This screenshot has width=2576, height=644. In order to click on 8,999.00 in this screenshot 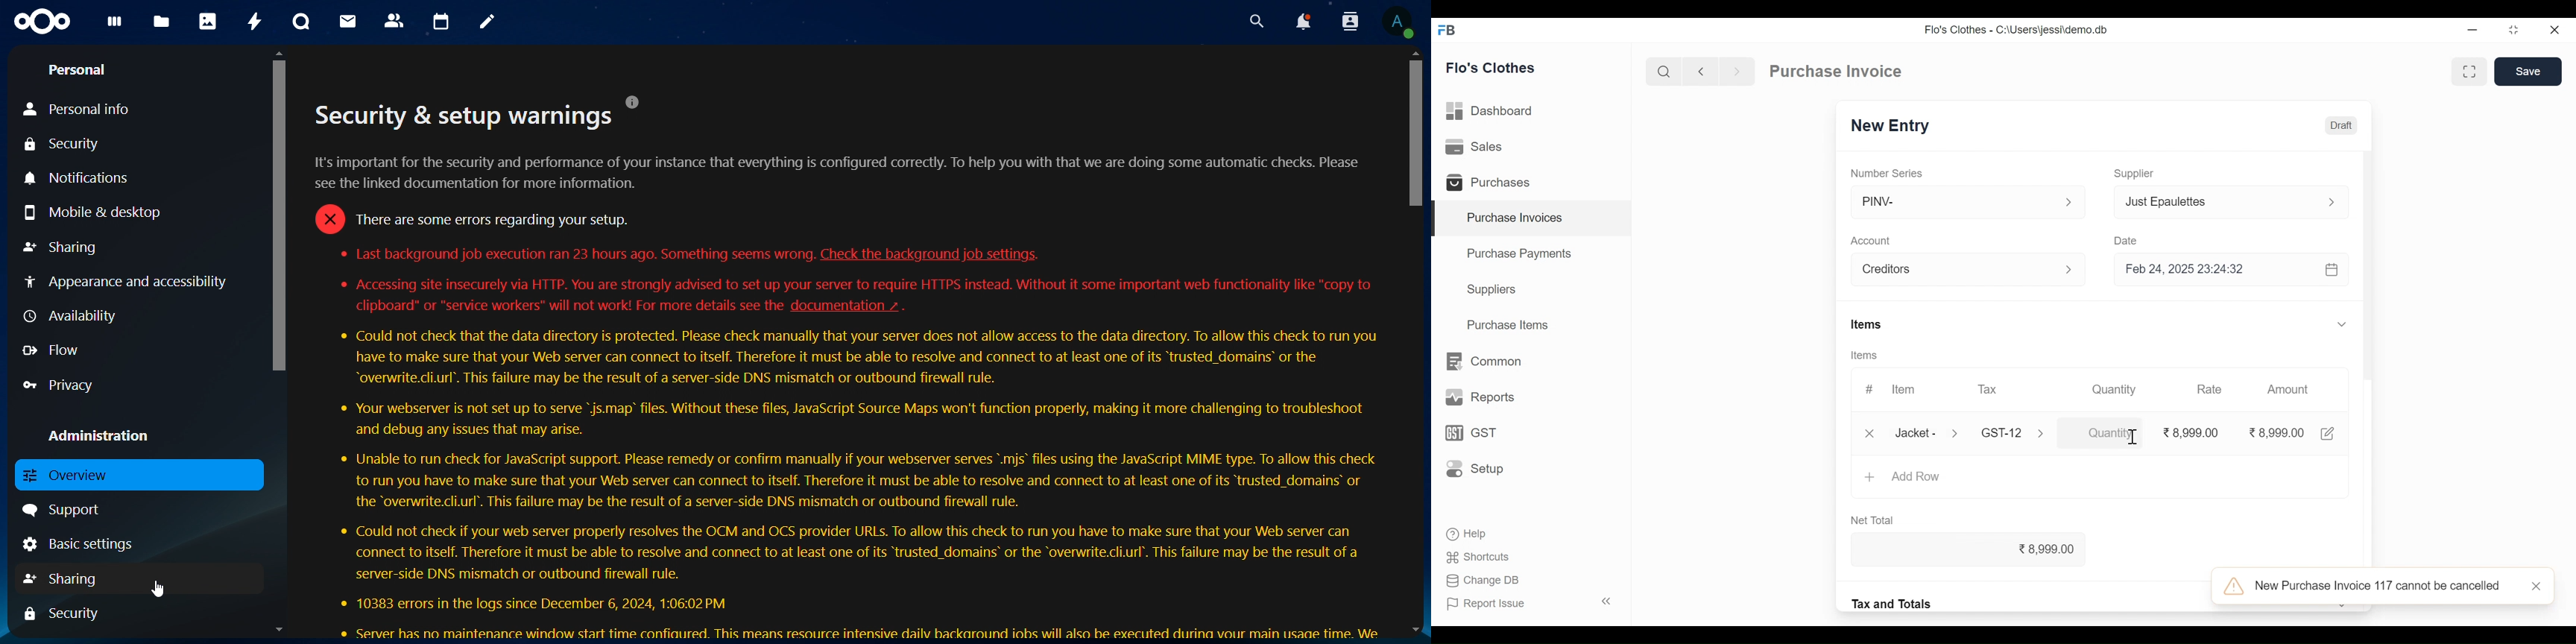, I will do `click(2275, 432)`.